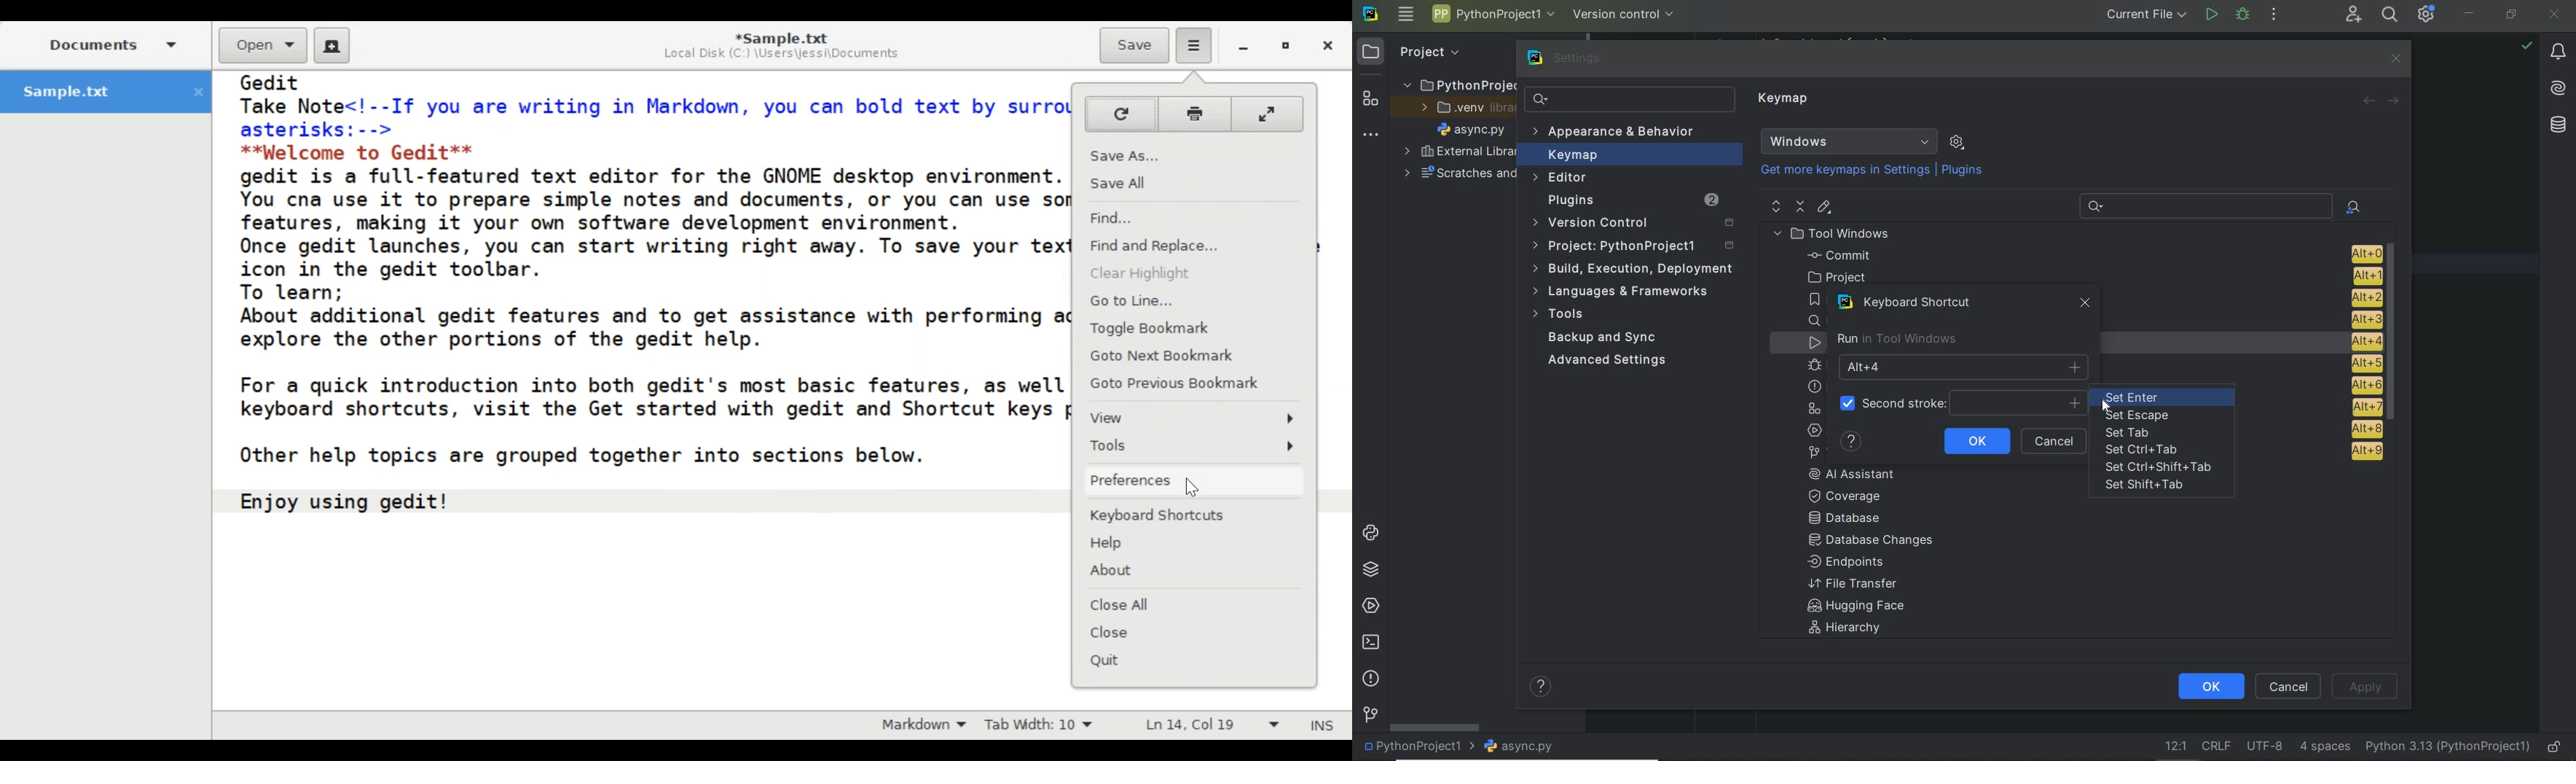  What do you see at coordinates (1632, 269) in the screenshot?
I see `build, execution, deployment` at bounding box center [1632, 269].